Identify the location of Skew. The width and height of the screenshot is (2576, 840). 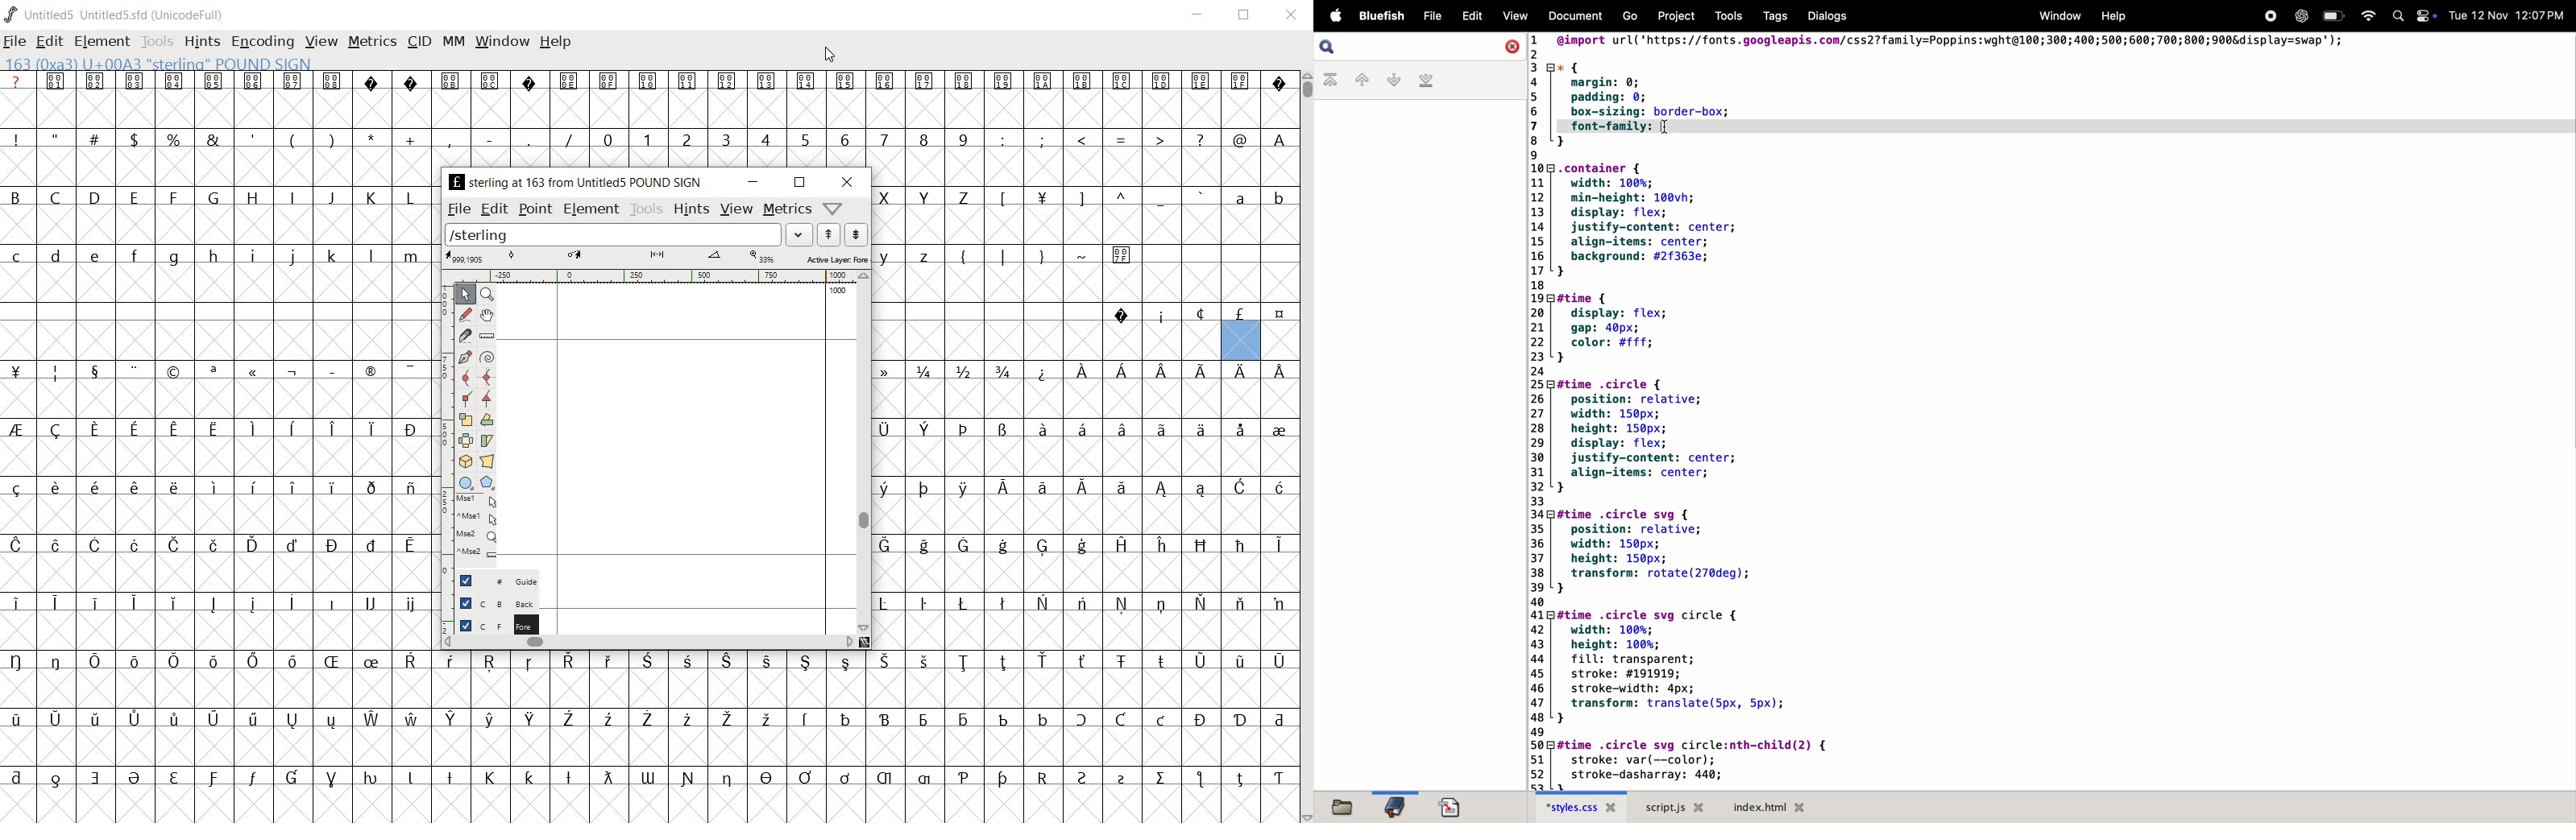
(487, 440).